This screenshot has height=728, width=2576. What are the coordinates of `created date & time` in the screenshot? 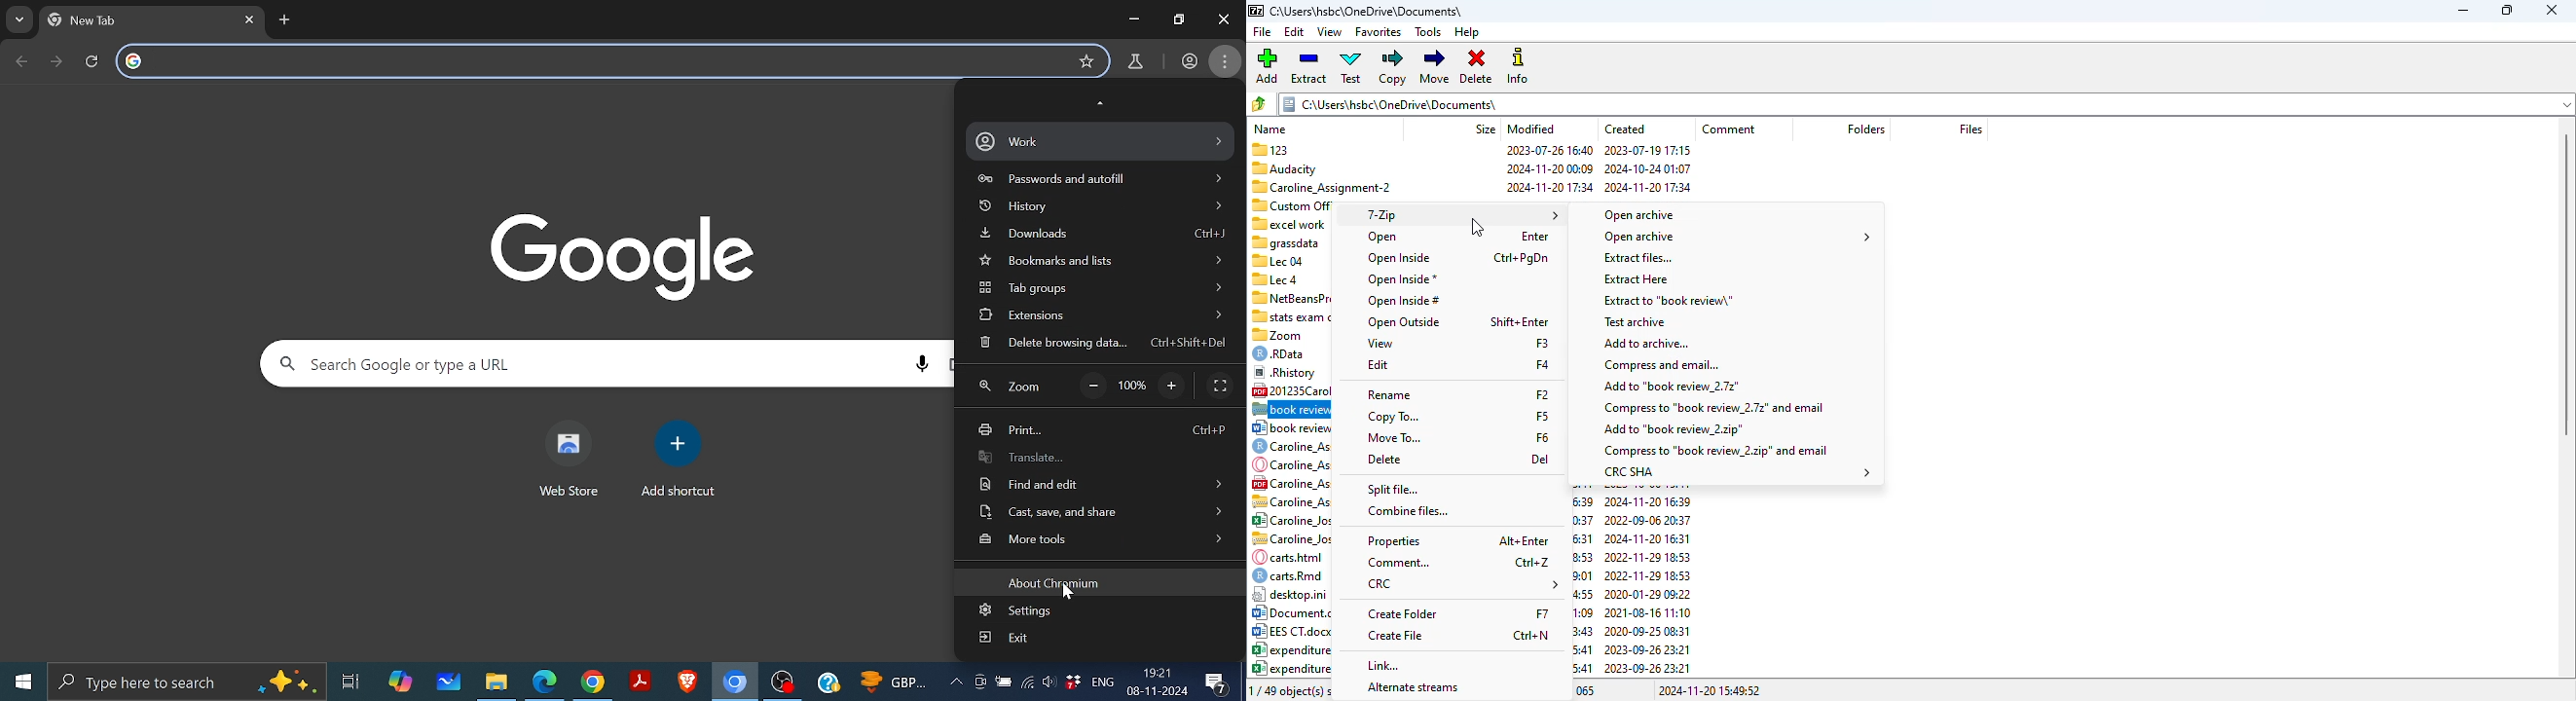 It's located at (1648, 171).